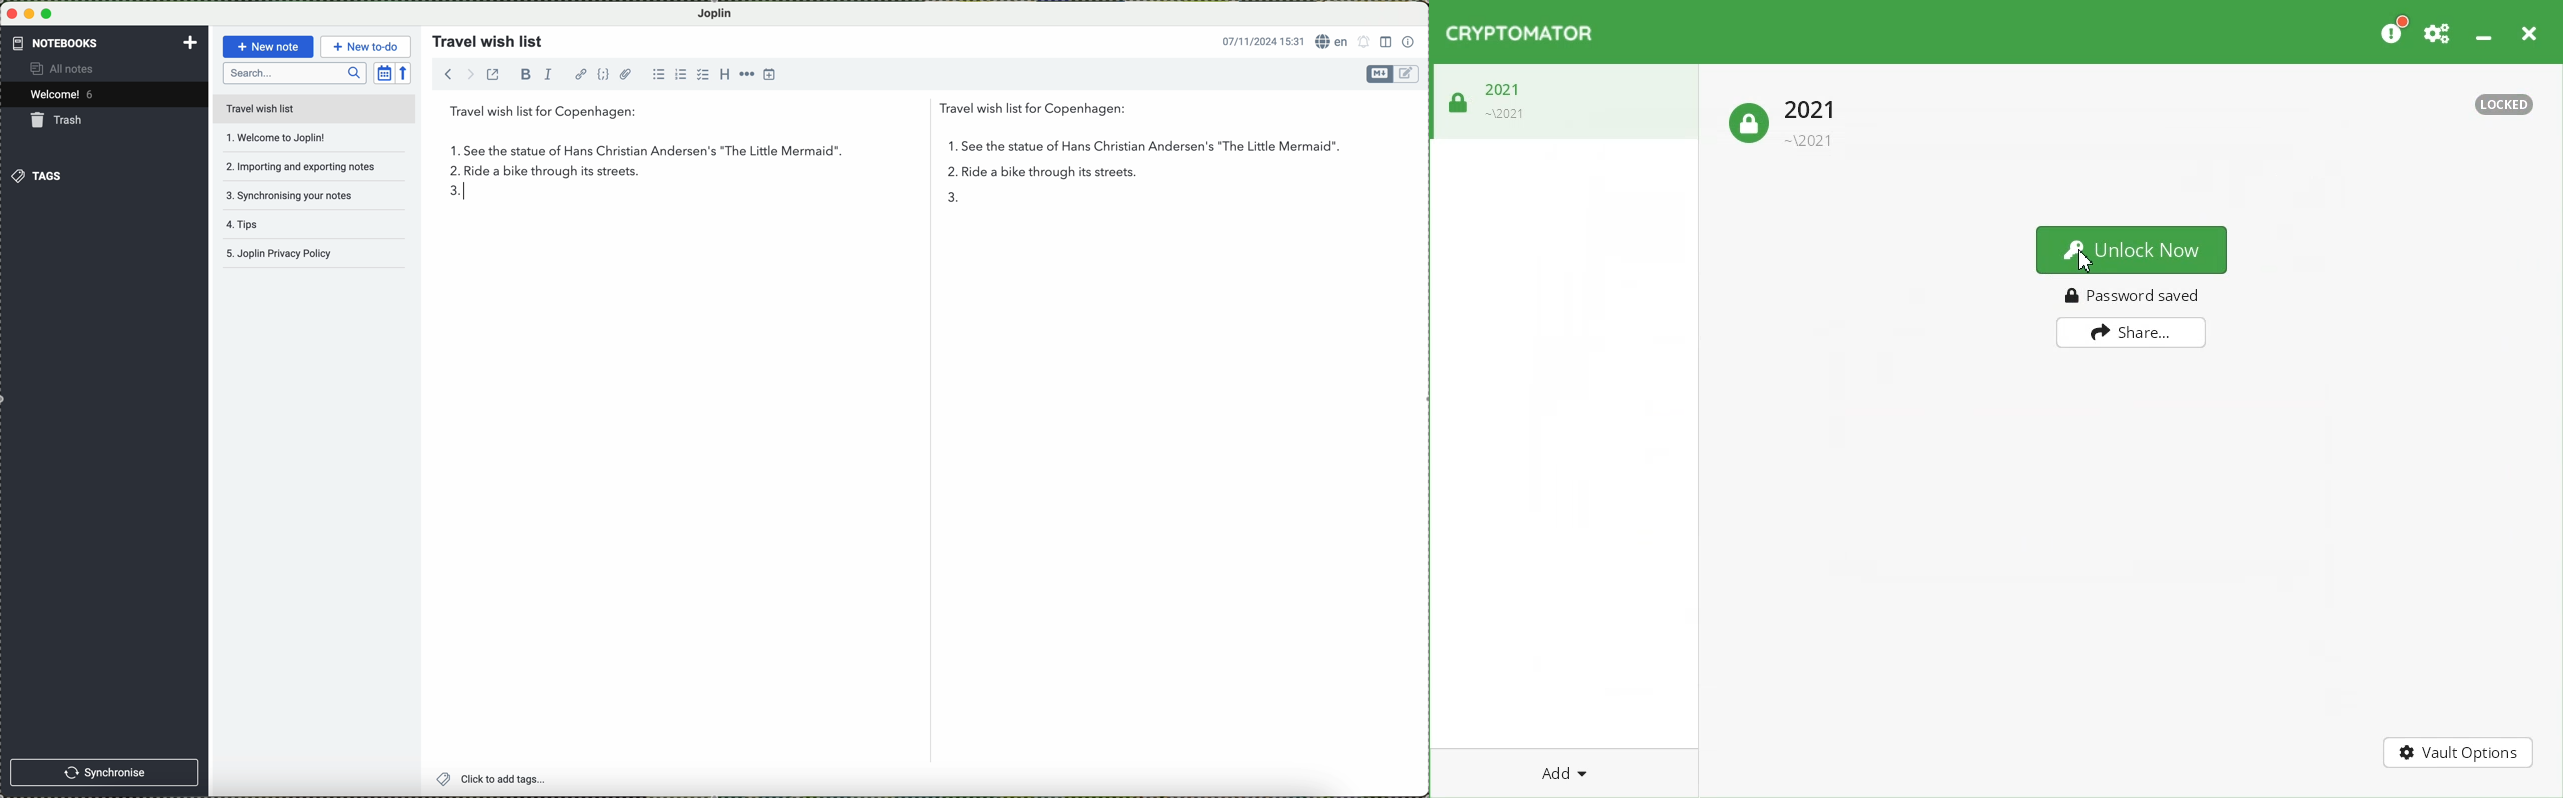  I want to click on Text, so click(2130, 249).